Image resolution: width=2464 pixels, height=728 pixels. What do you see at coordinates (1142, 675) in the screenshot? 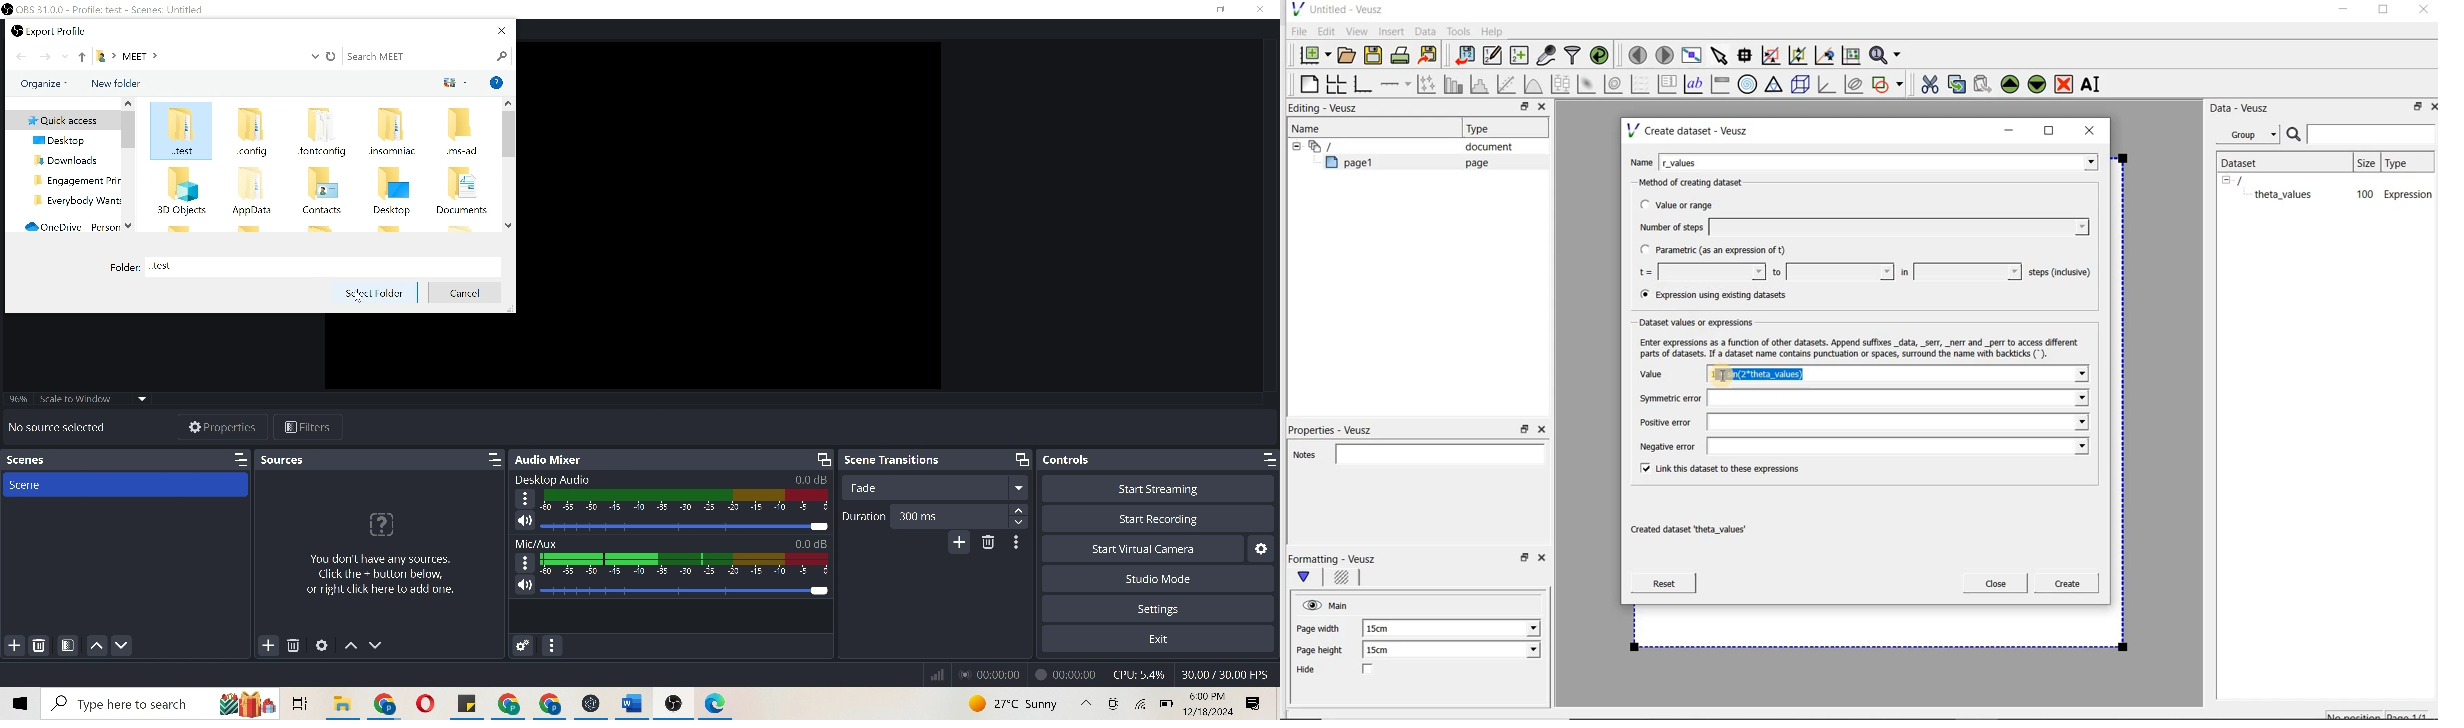
I see `CPU 3.8%` at bounding box center [1142, 675].